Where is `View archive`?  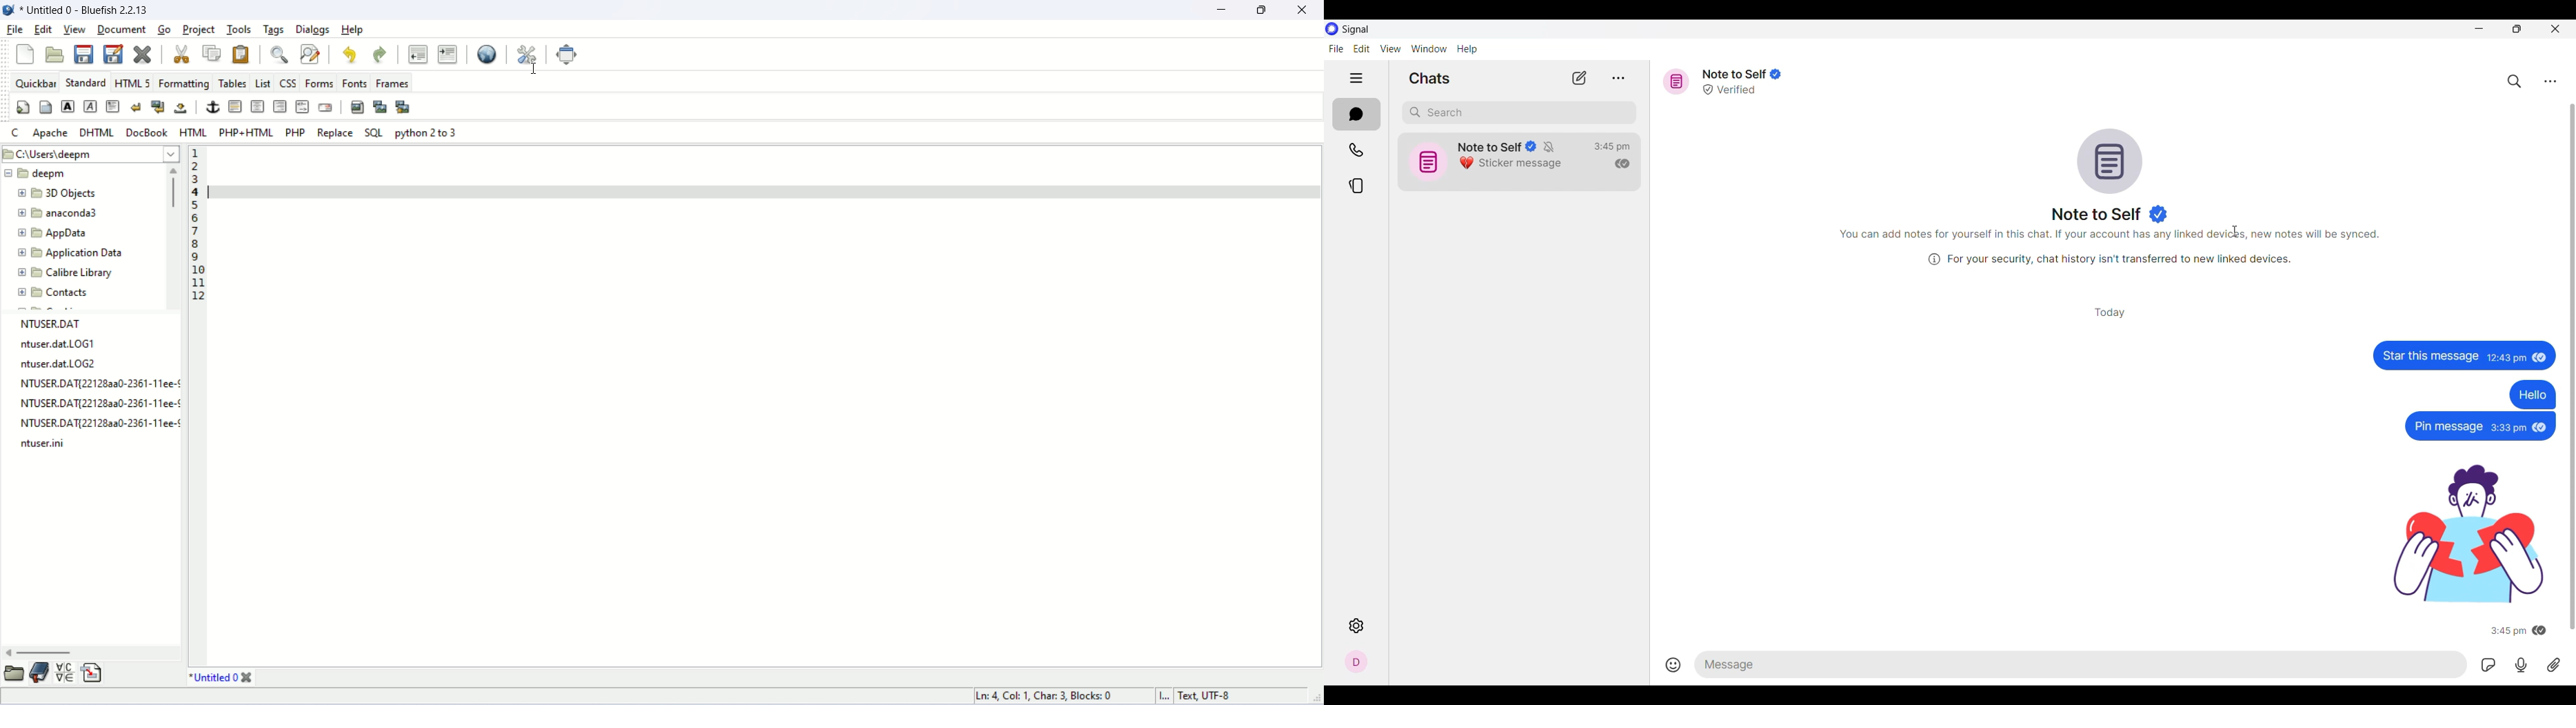
View archive is located at coordinates (1618, 78).